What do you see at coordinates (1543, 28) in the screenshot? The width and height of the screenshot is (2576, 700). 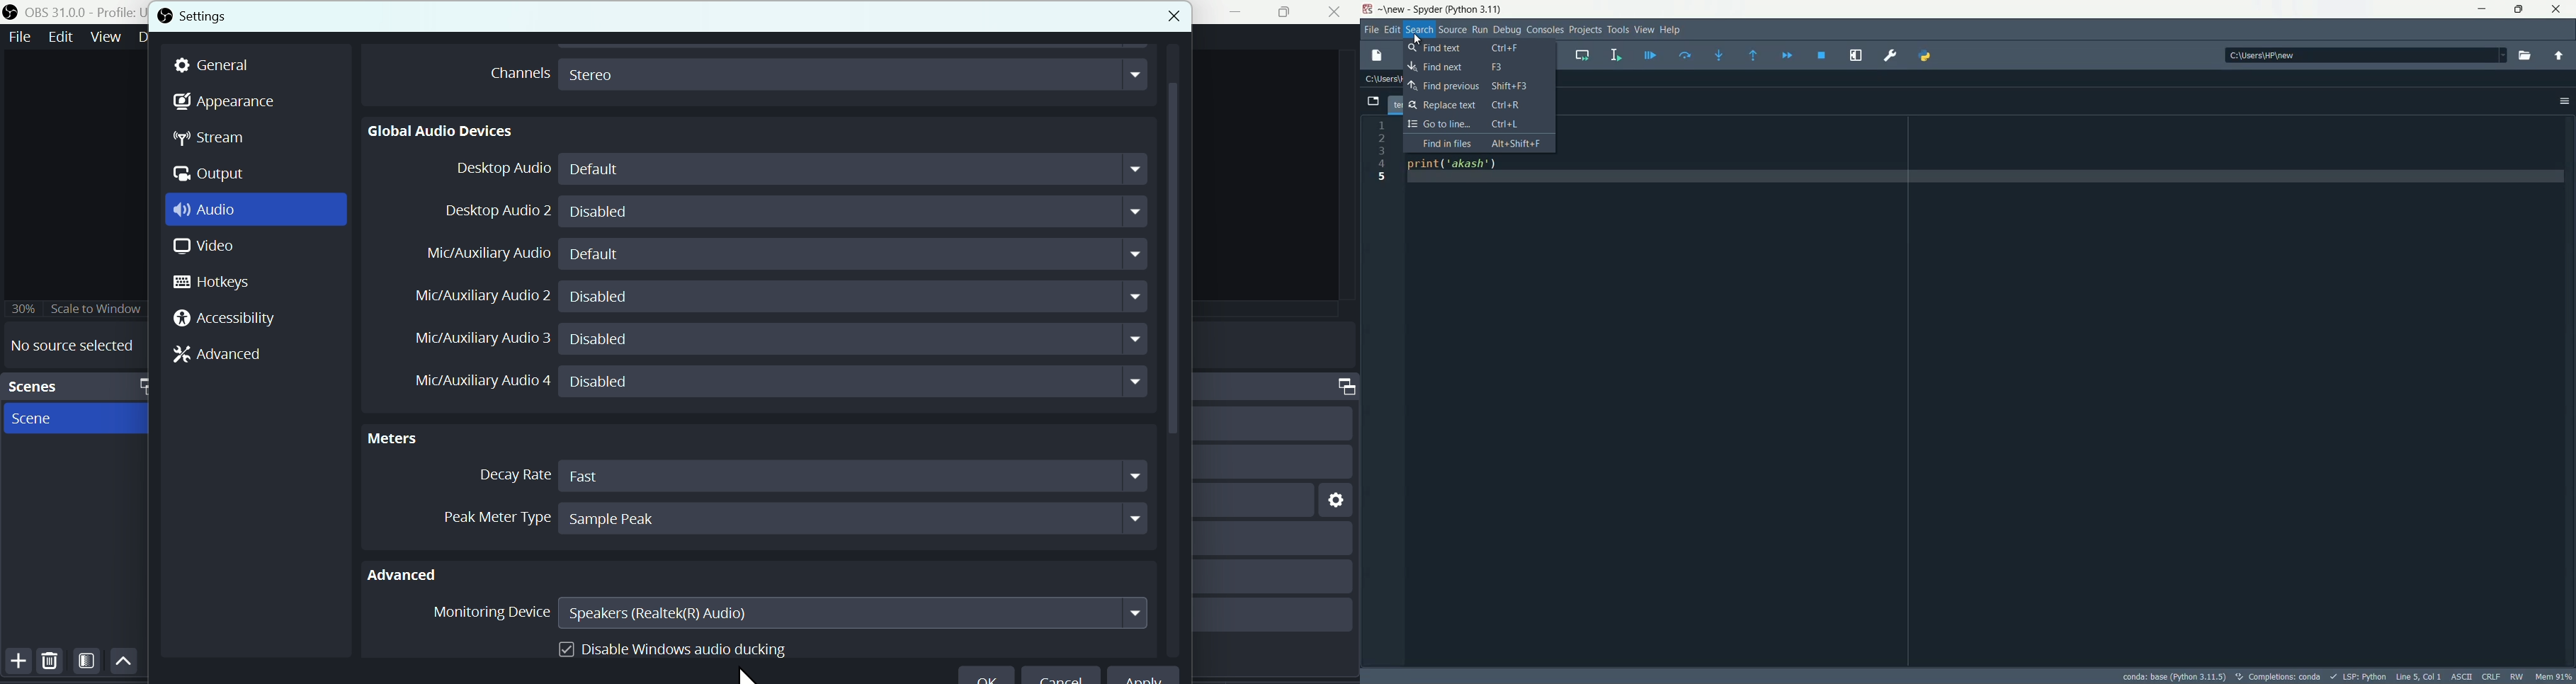 I see `consoles menu` at bounding box center [1543, 28].